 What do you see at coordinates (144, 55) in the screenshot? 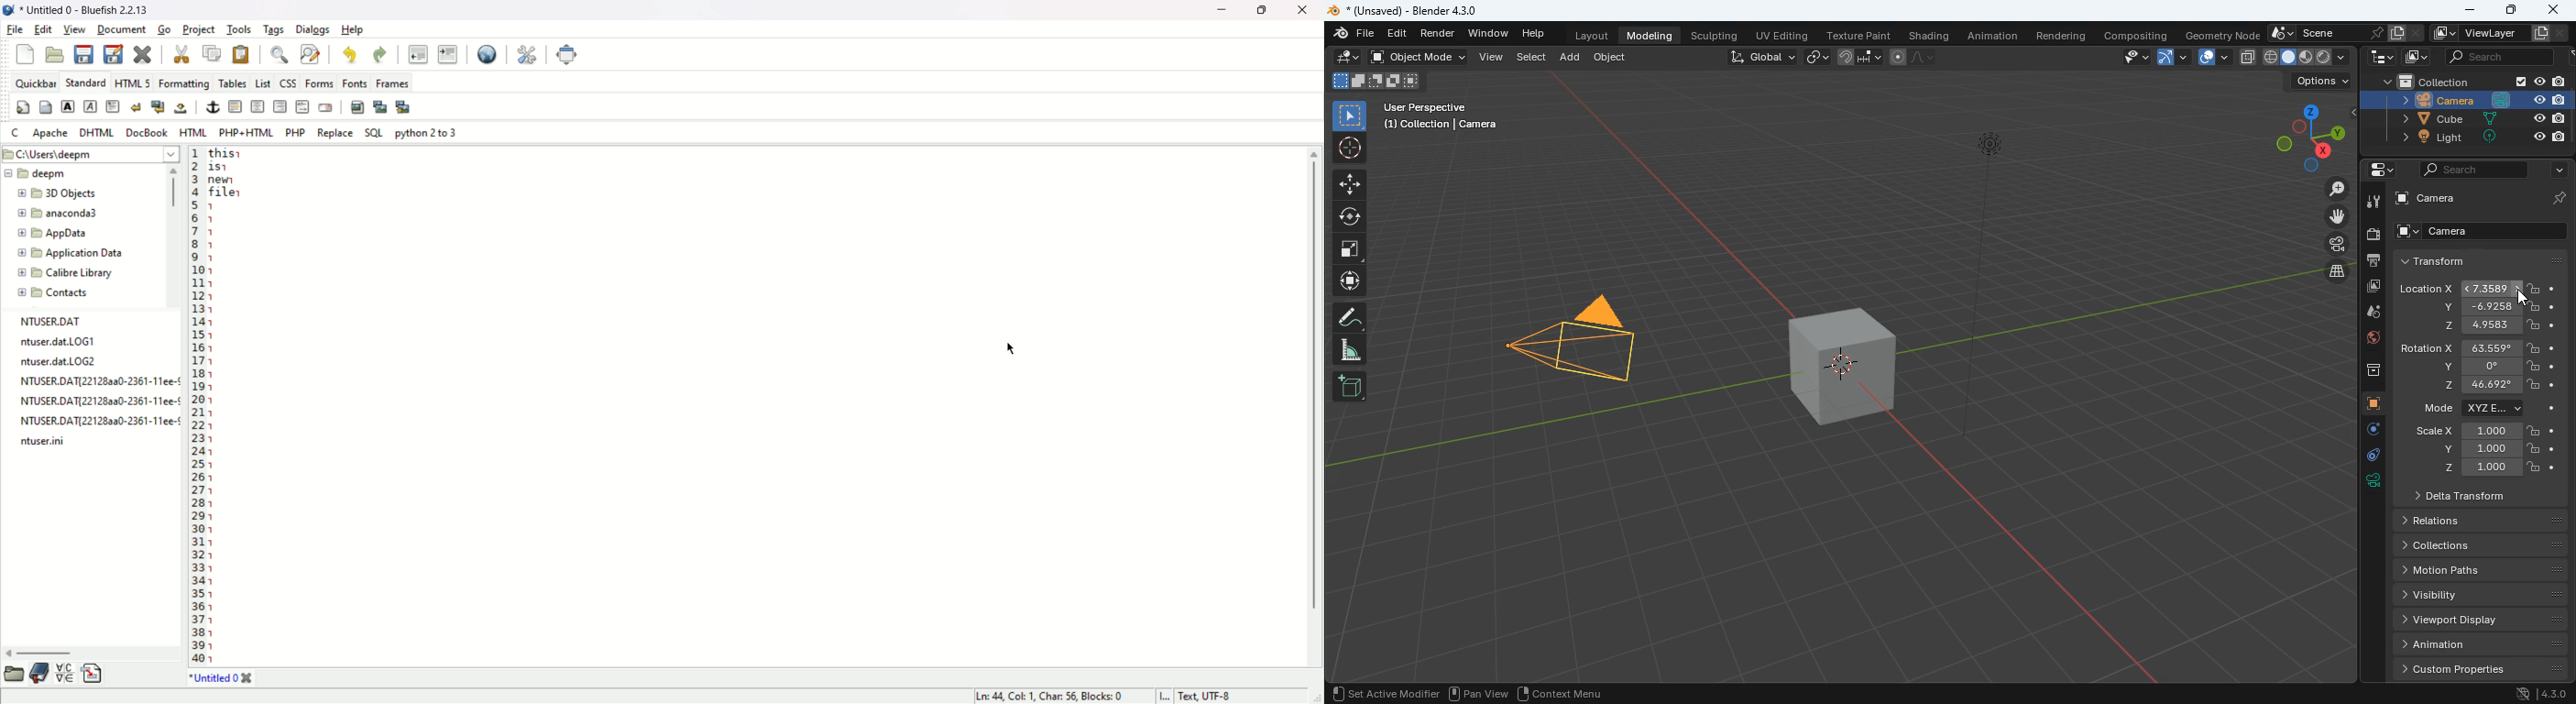
I see `close` at bounding box center [144, 55].